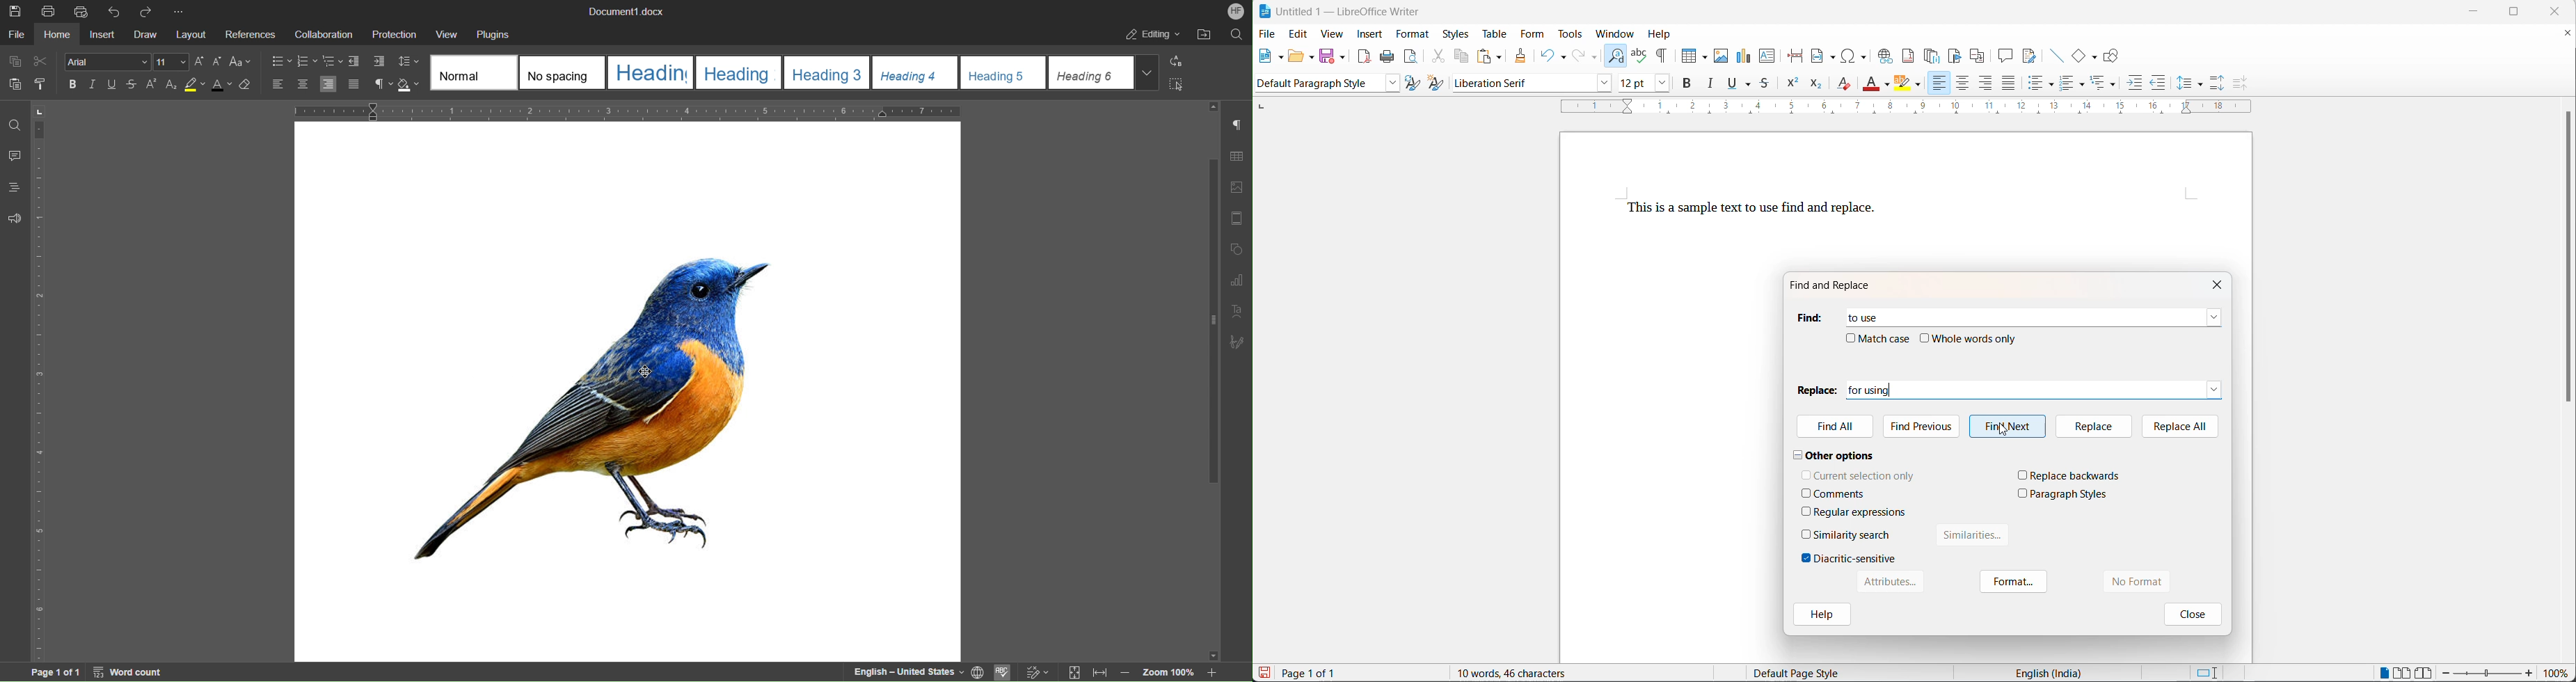 This screenshot has width=2576, height=700. I want to click on undo, so click(1547, 54).